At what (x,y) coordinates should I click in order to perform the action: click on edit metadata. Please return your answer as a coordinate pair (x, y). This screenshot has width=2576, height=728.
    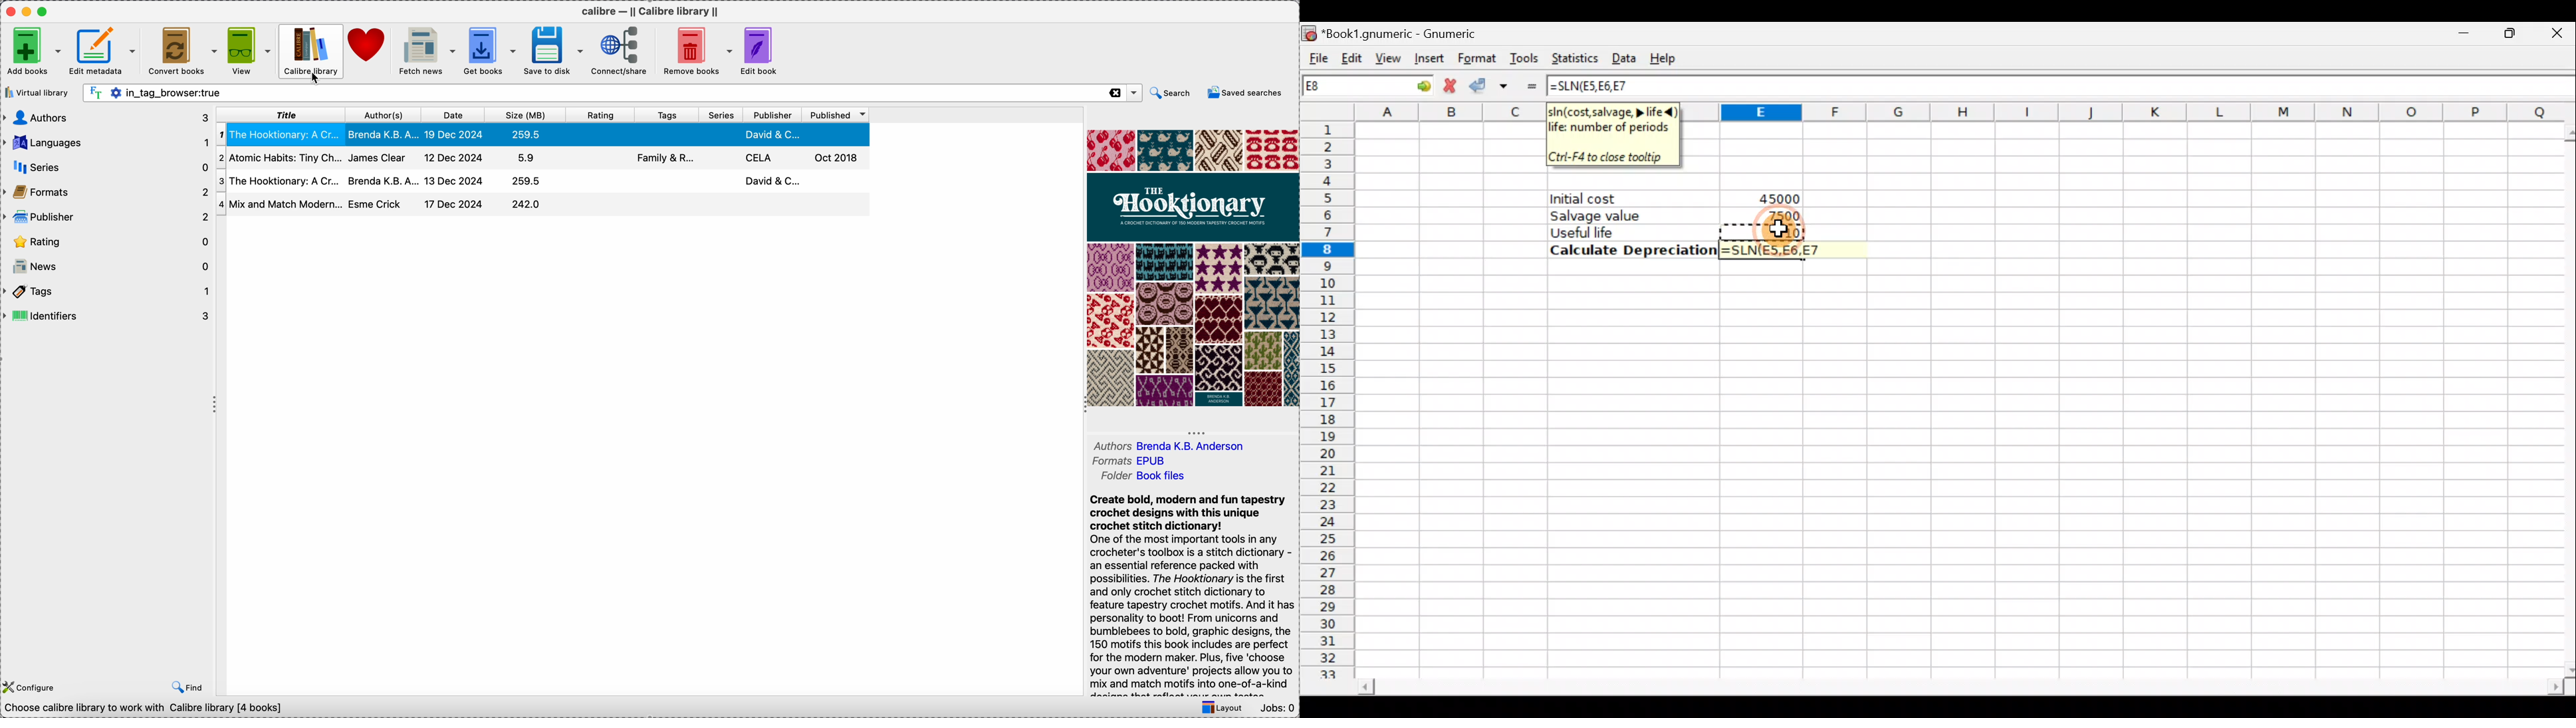
    Looking at the image, I should click on (104, 54).